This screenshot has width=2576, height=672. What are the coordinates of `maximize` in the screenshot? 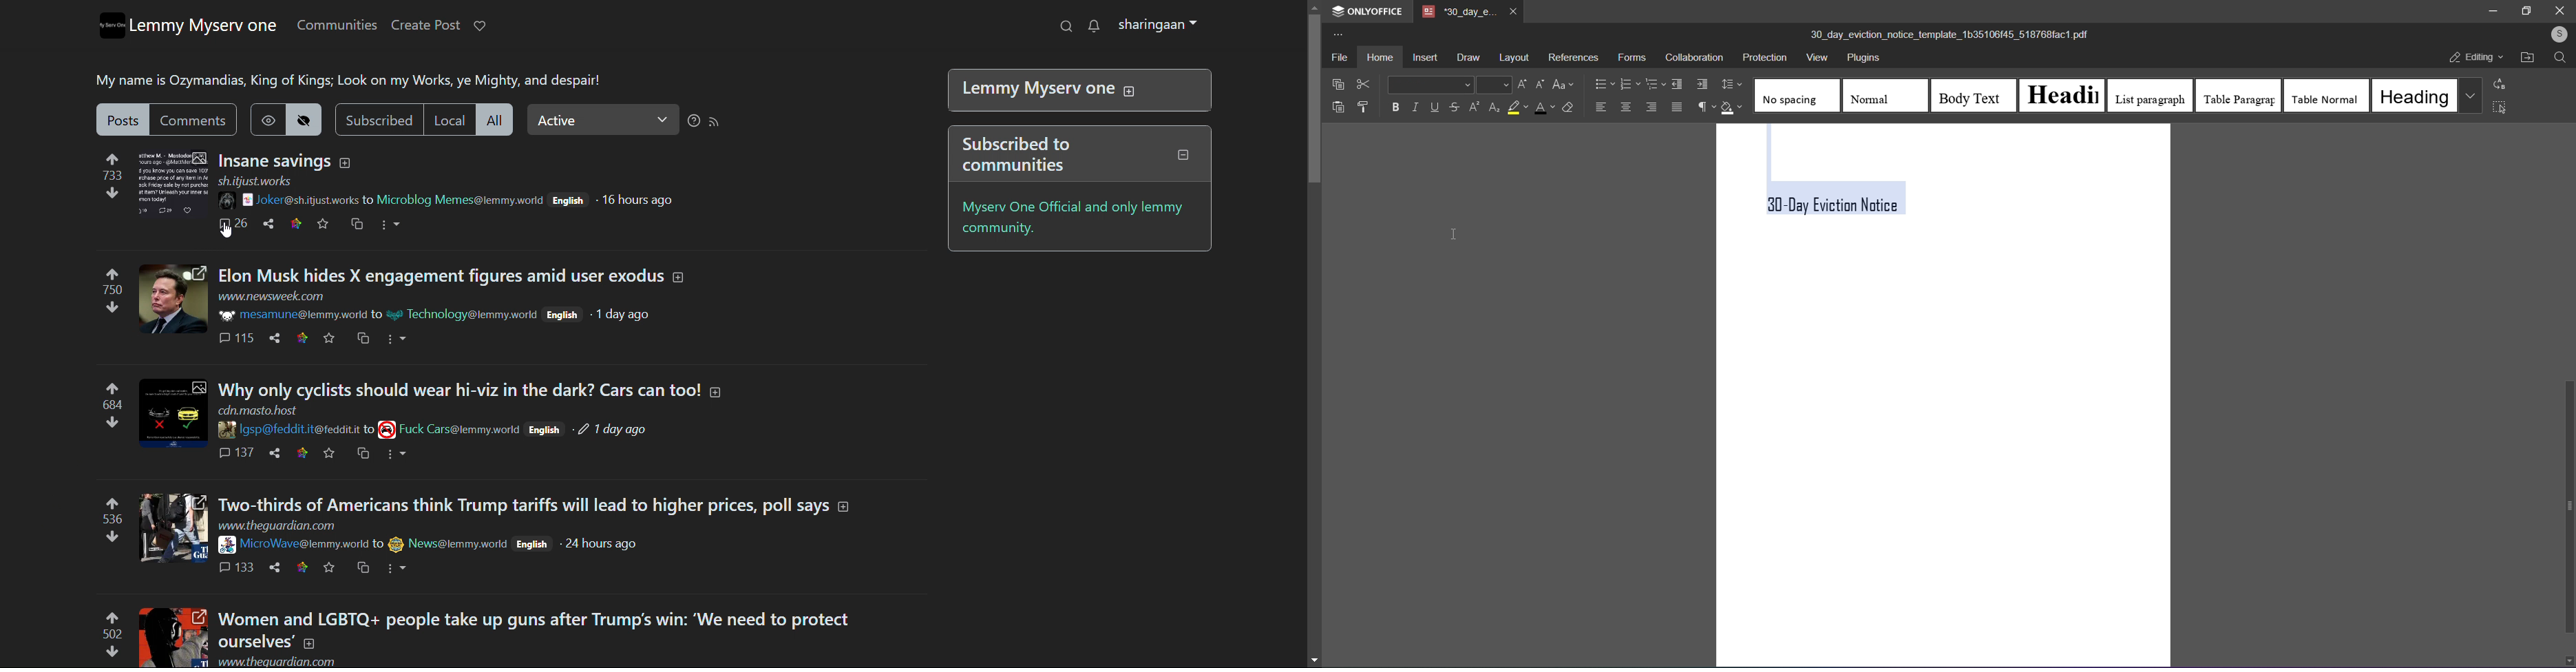 It's located at (2526, 12).